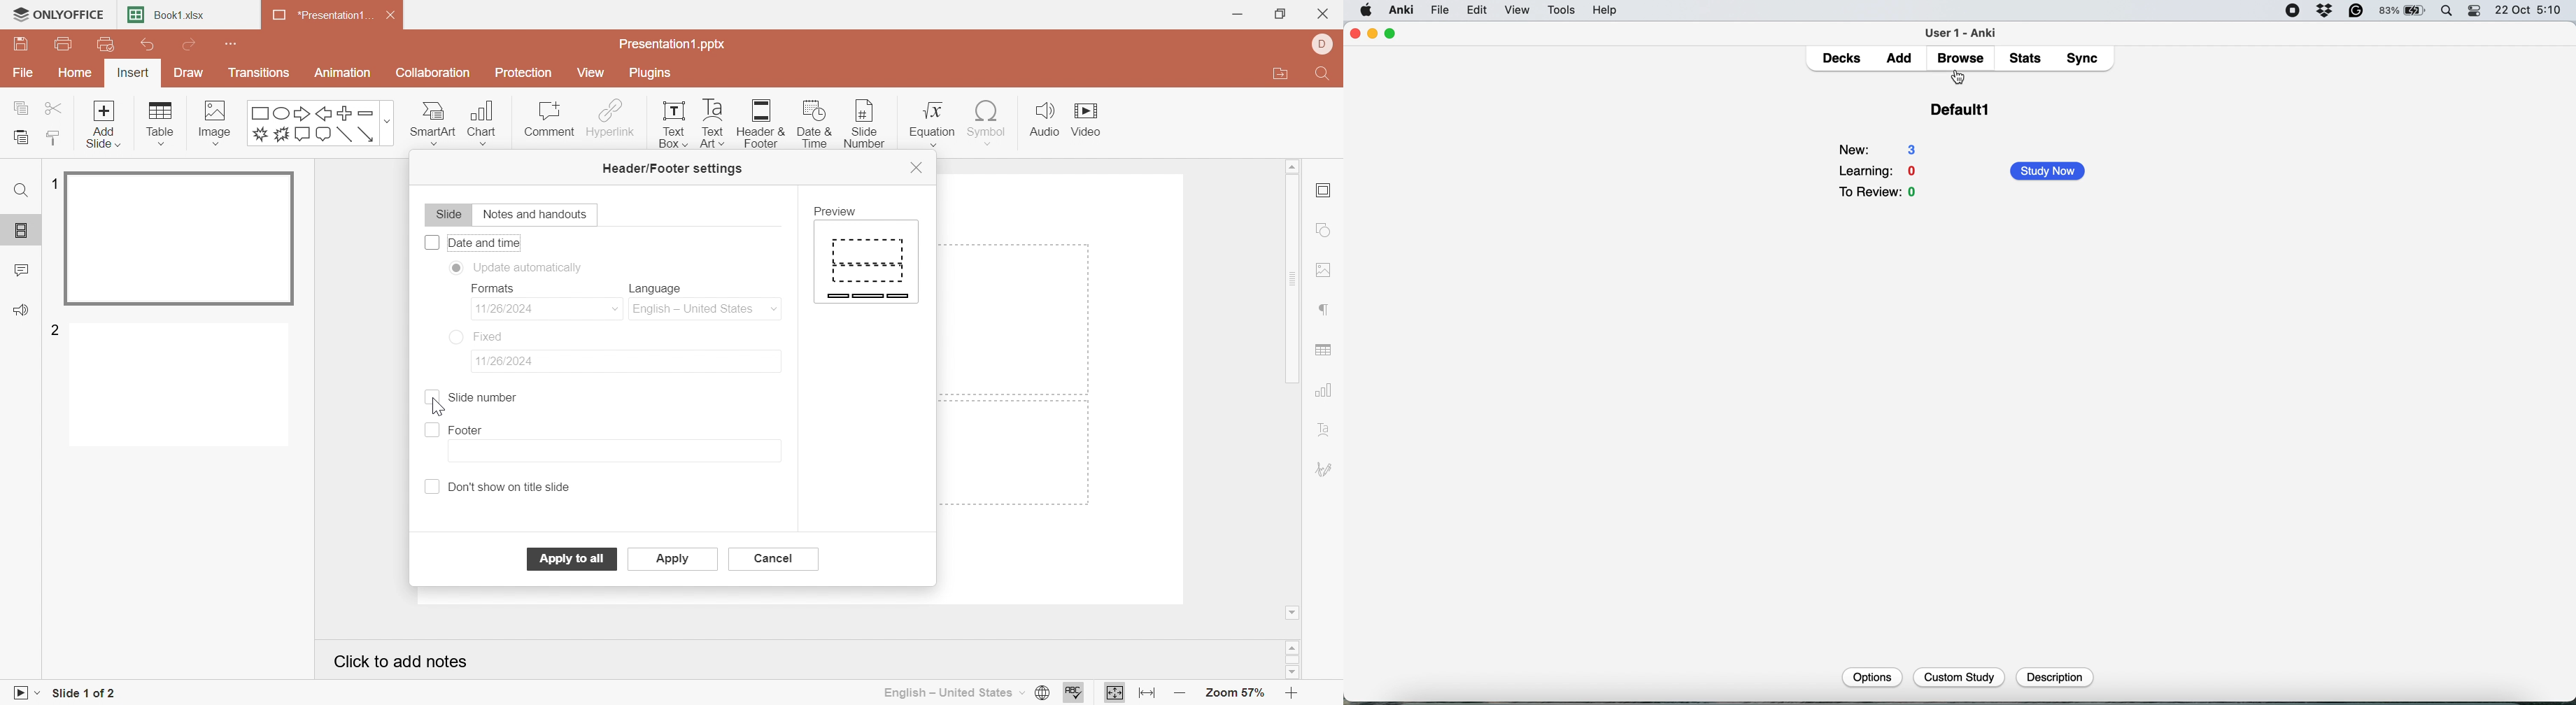 This screenshot has height=728, width=2576. I want to click on Slide number, so click(481, 399).